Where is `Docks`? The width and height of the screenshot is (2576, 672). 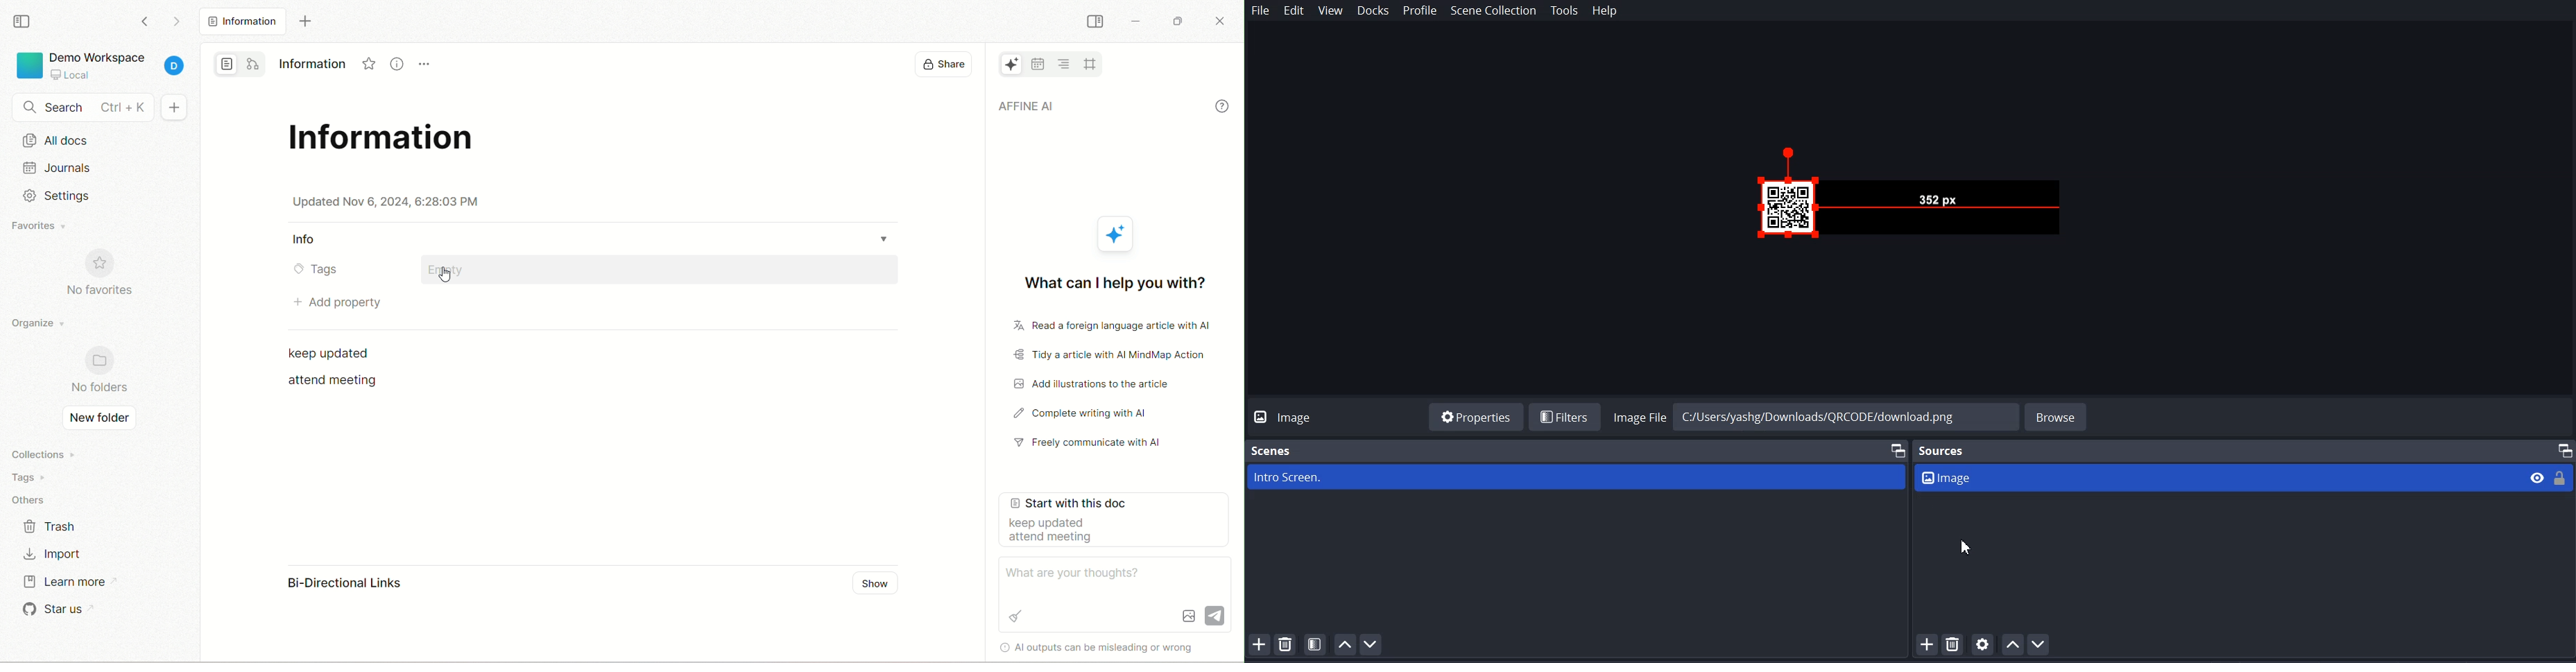
Docks is located at coordinates (1374, 12).